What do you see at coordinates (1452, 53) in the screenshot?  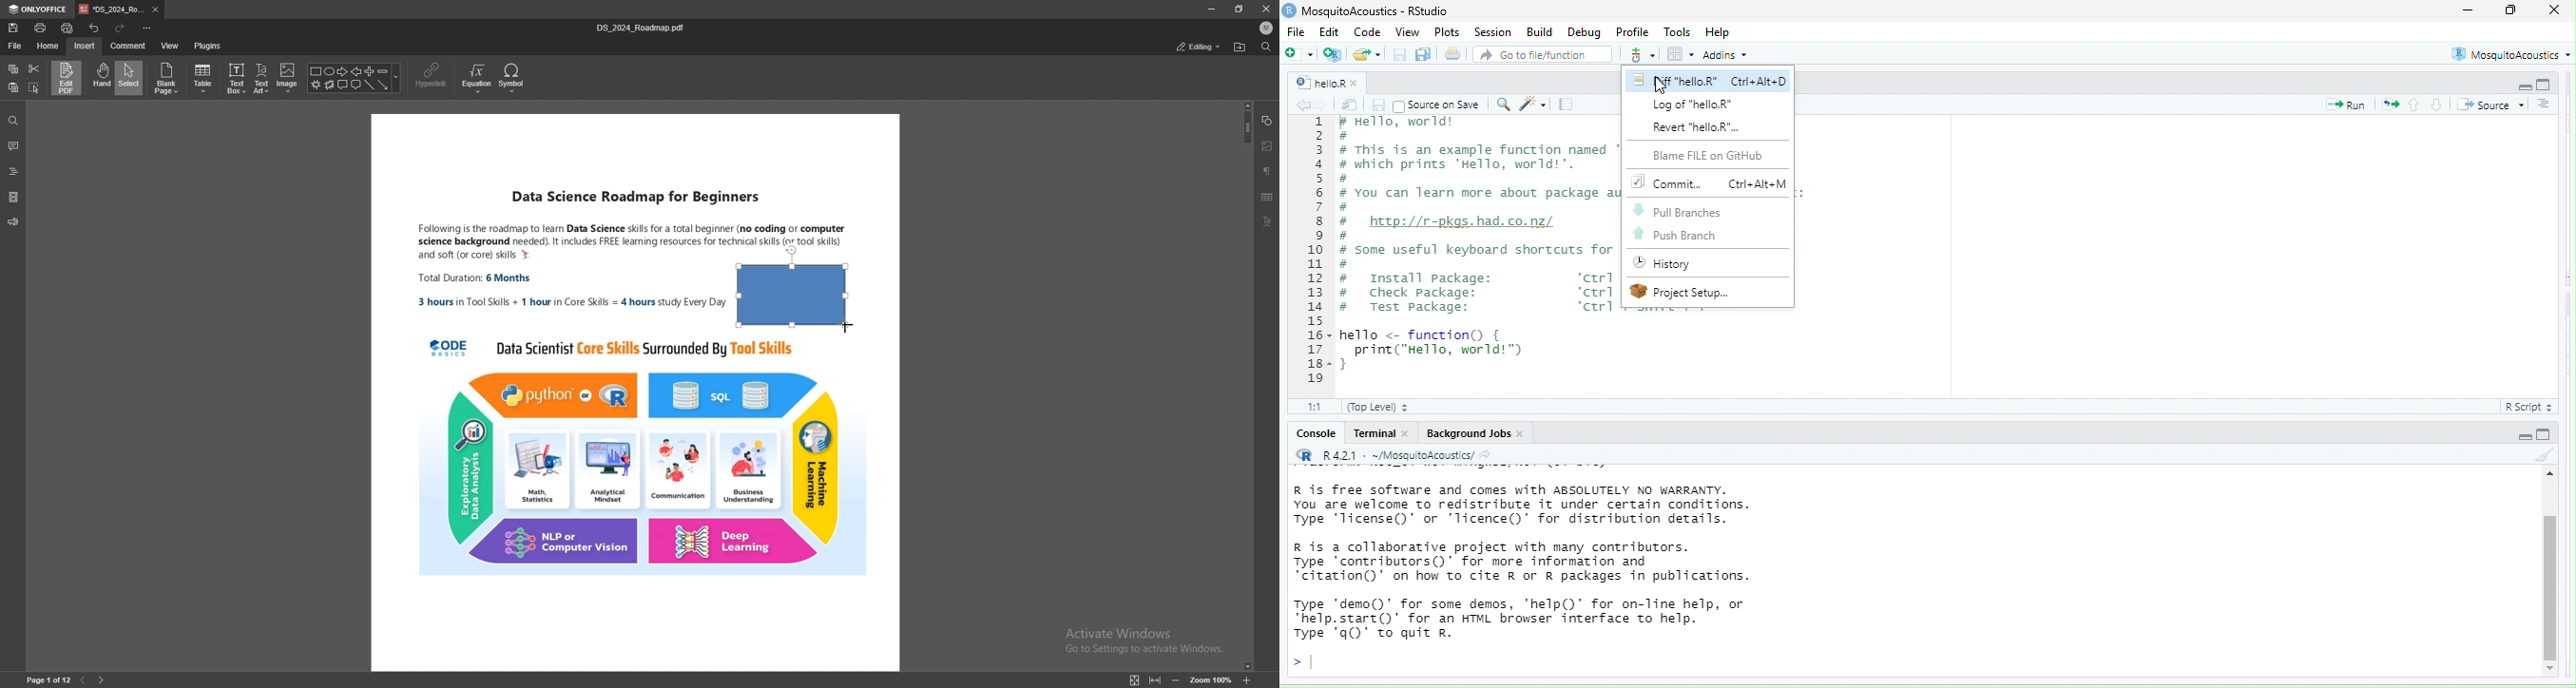 I see `print the current file` at bounding box center [1452, 53].